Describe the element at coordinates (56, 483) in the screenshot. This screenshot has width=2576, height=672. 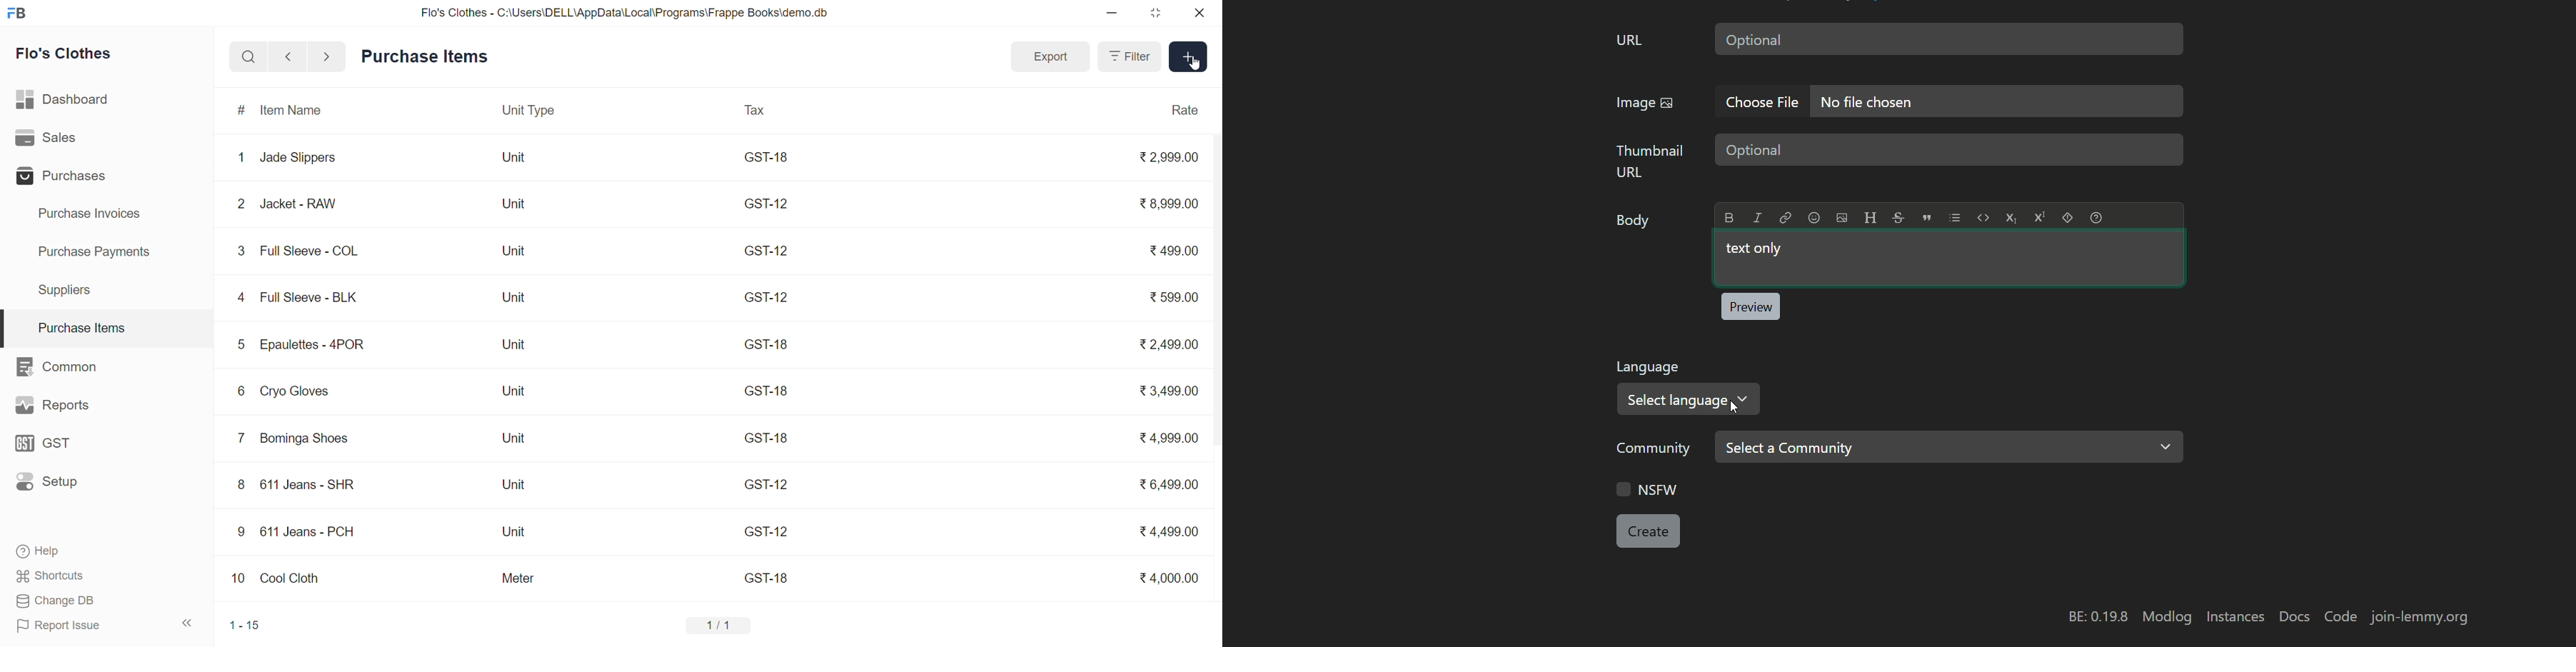
I see `Setup` at that location.